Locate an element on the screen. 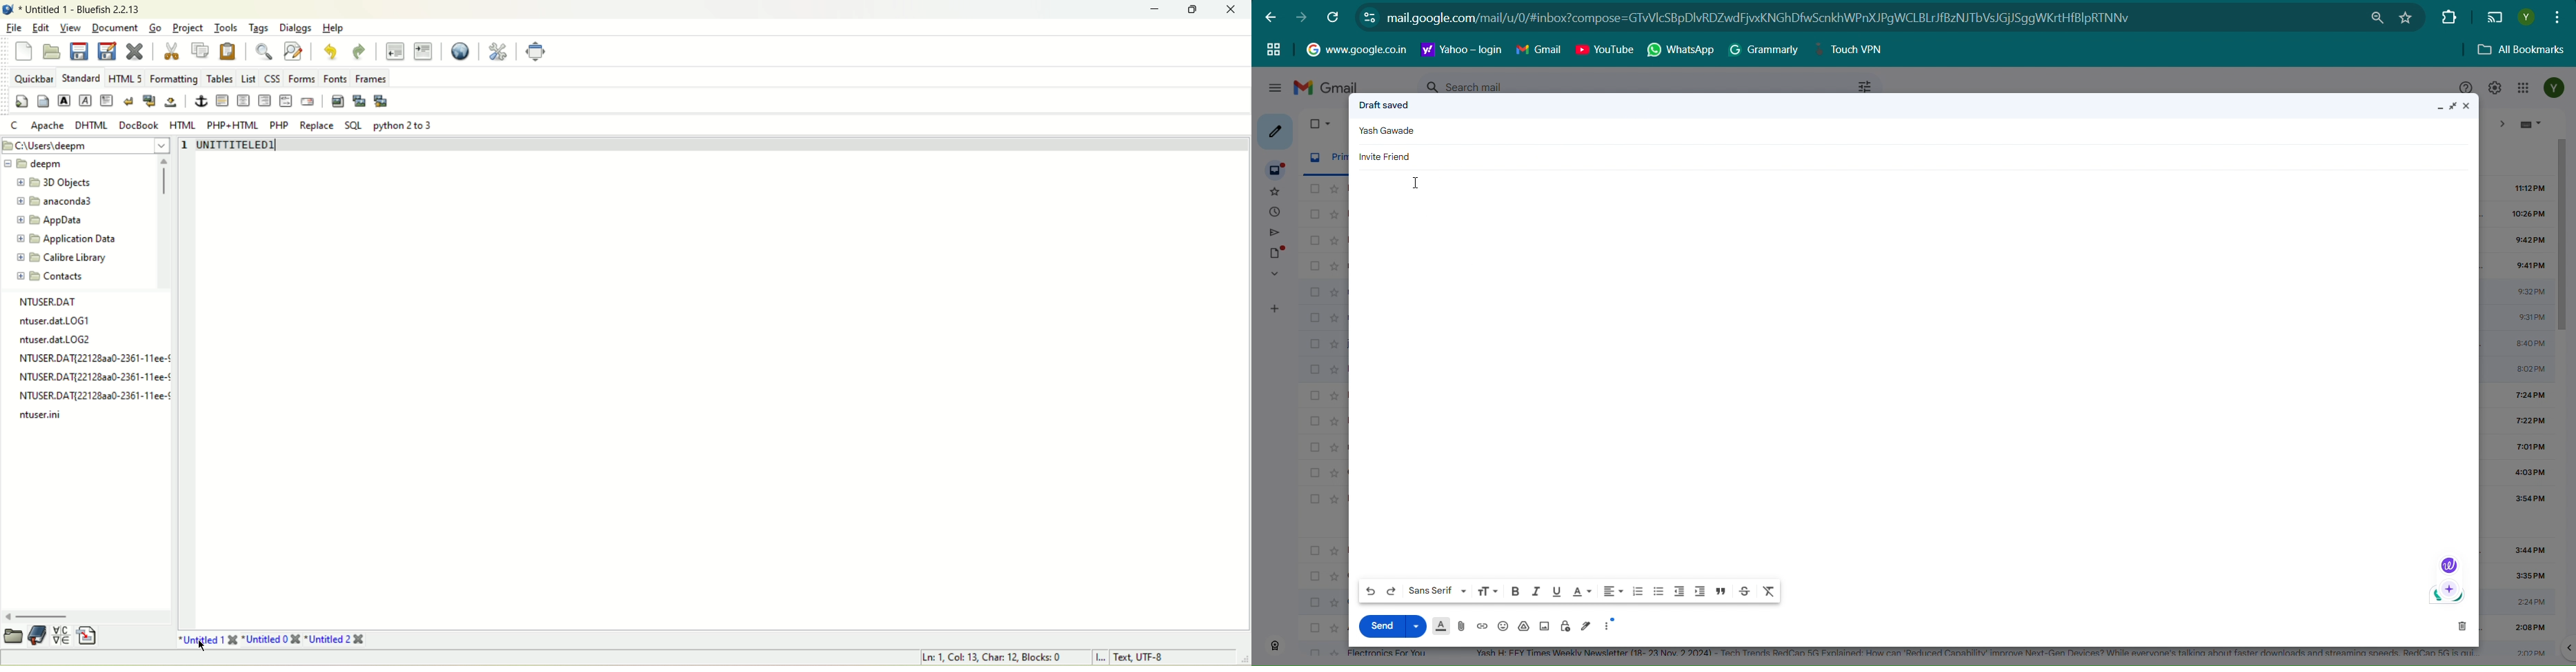  Cc is located at coordinates (14, 124).